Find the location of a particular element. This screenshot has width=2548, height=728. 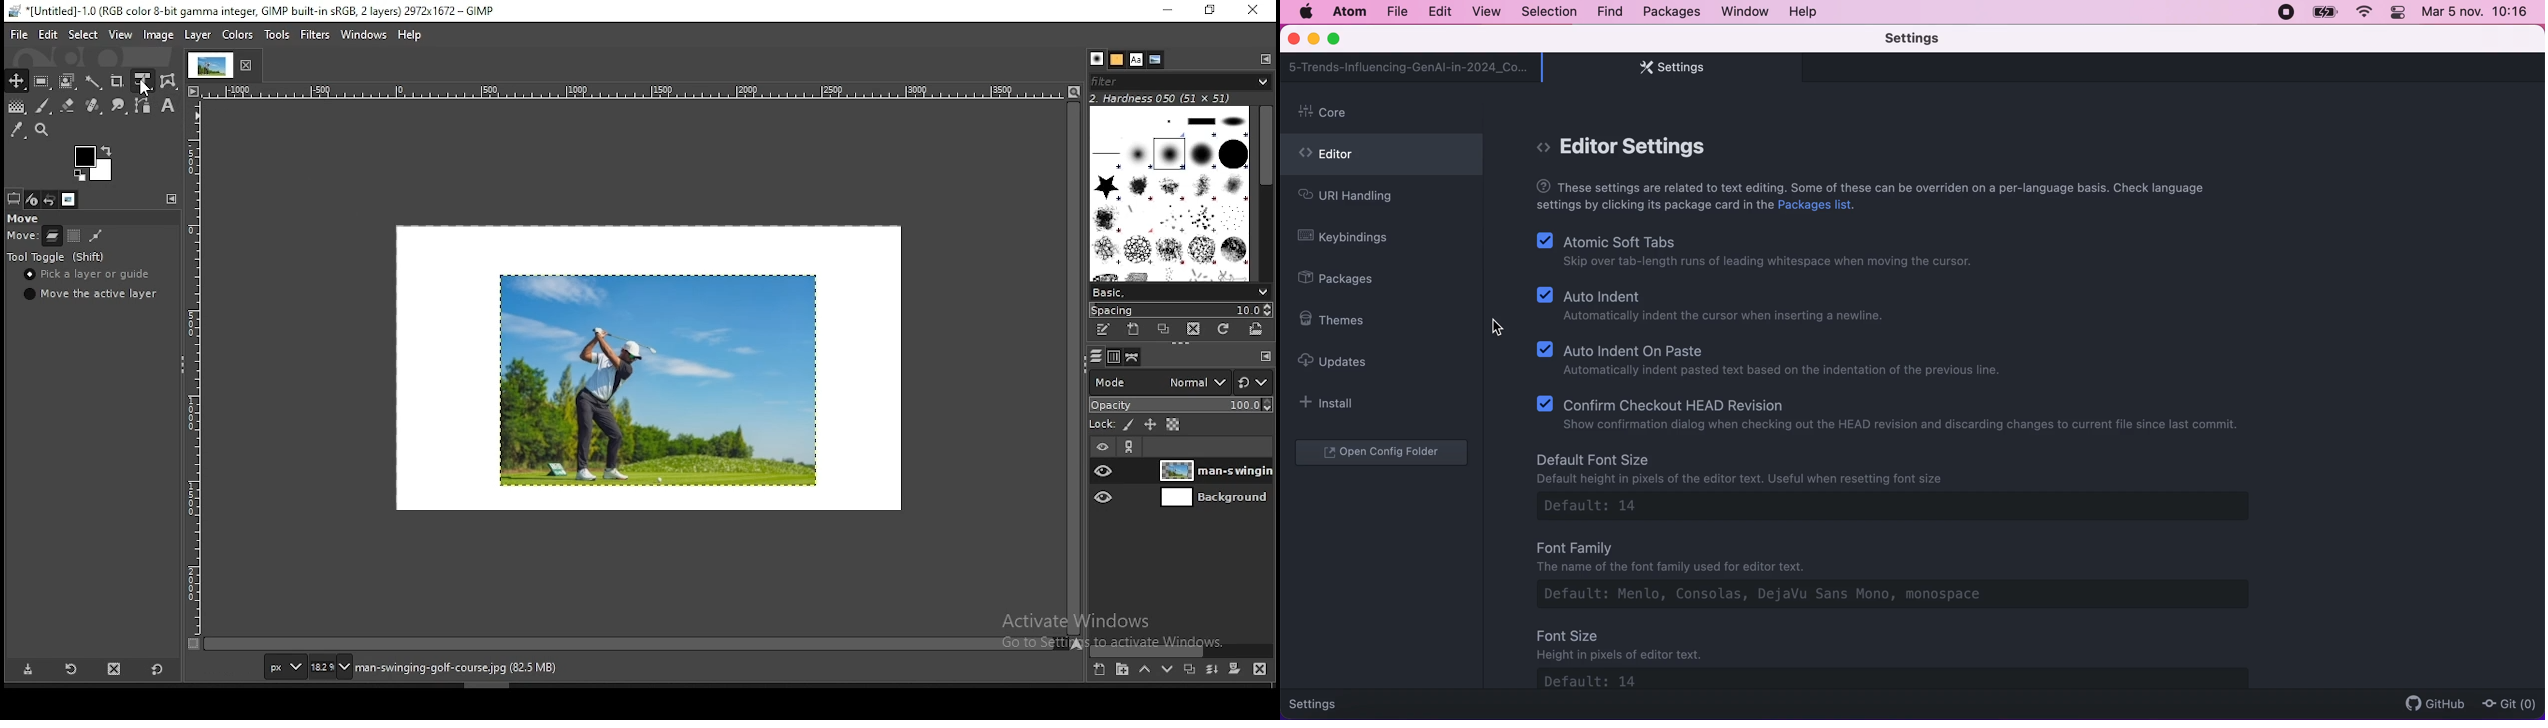

brushes filter is located at coordinates (1180, 81).